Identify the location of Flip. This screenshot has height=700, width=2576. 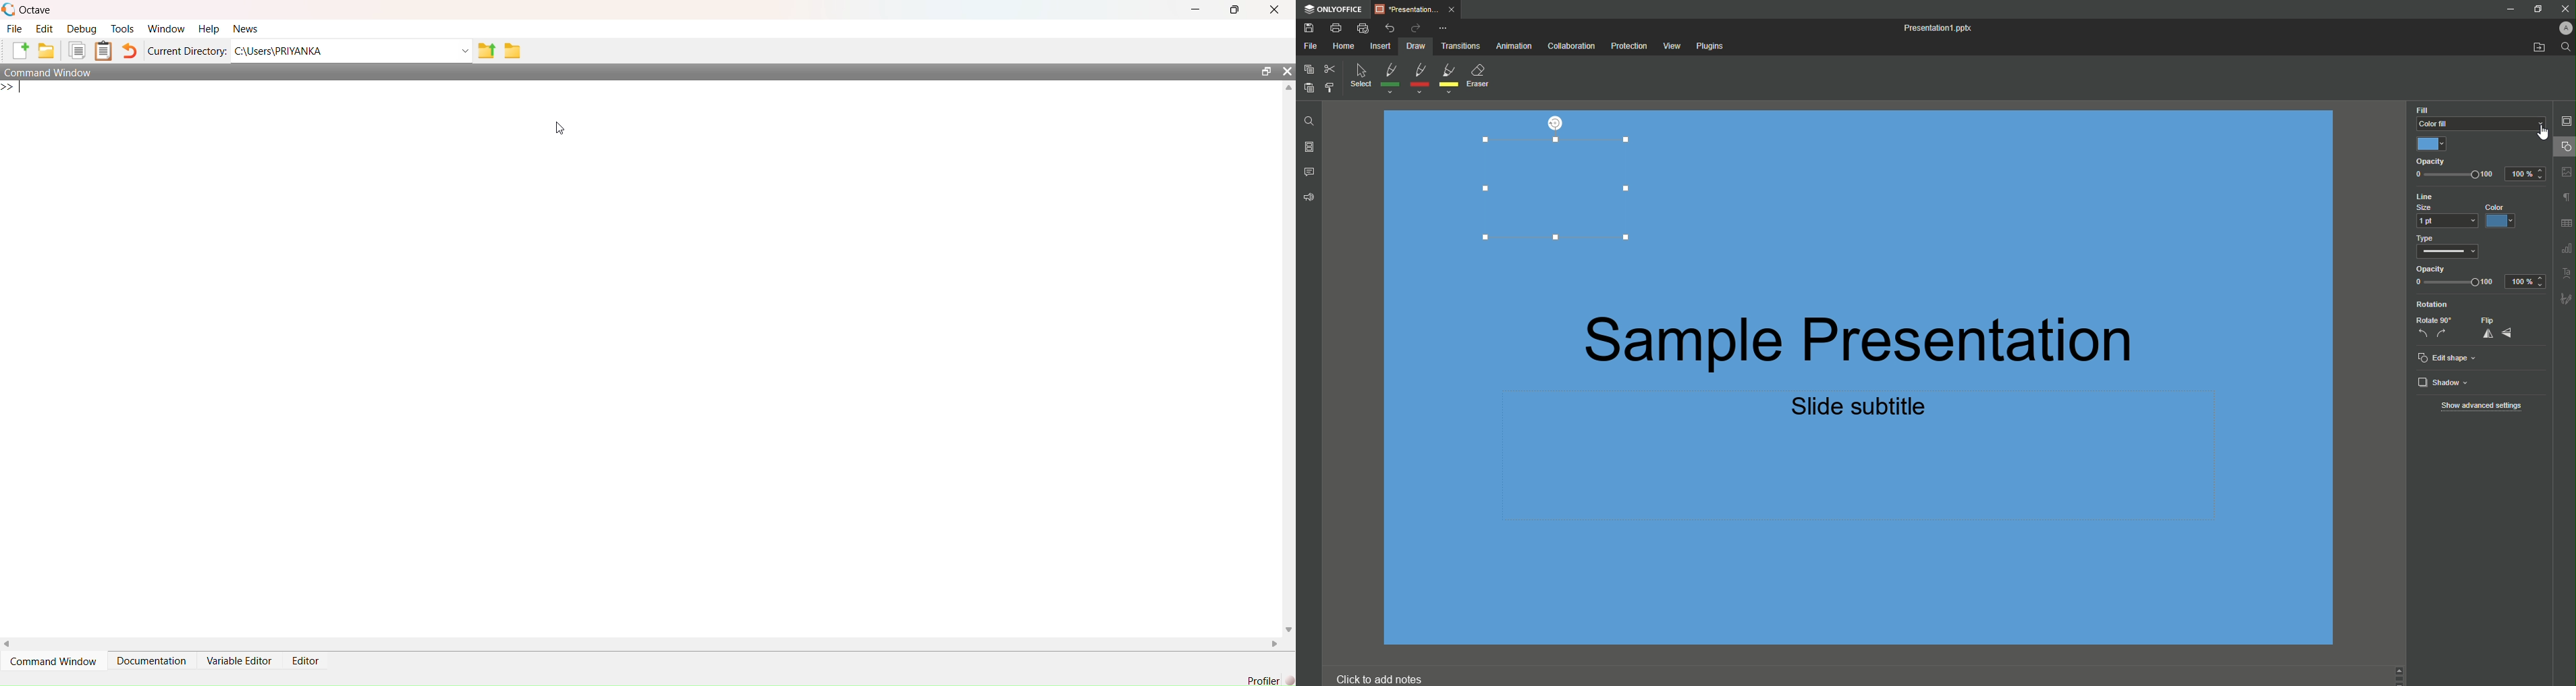
(2499, 328).